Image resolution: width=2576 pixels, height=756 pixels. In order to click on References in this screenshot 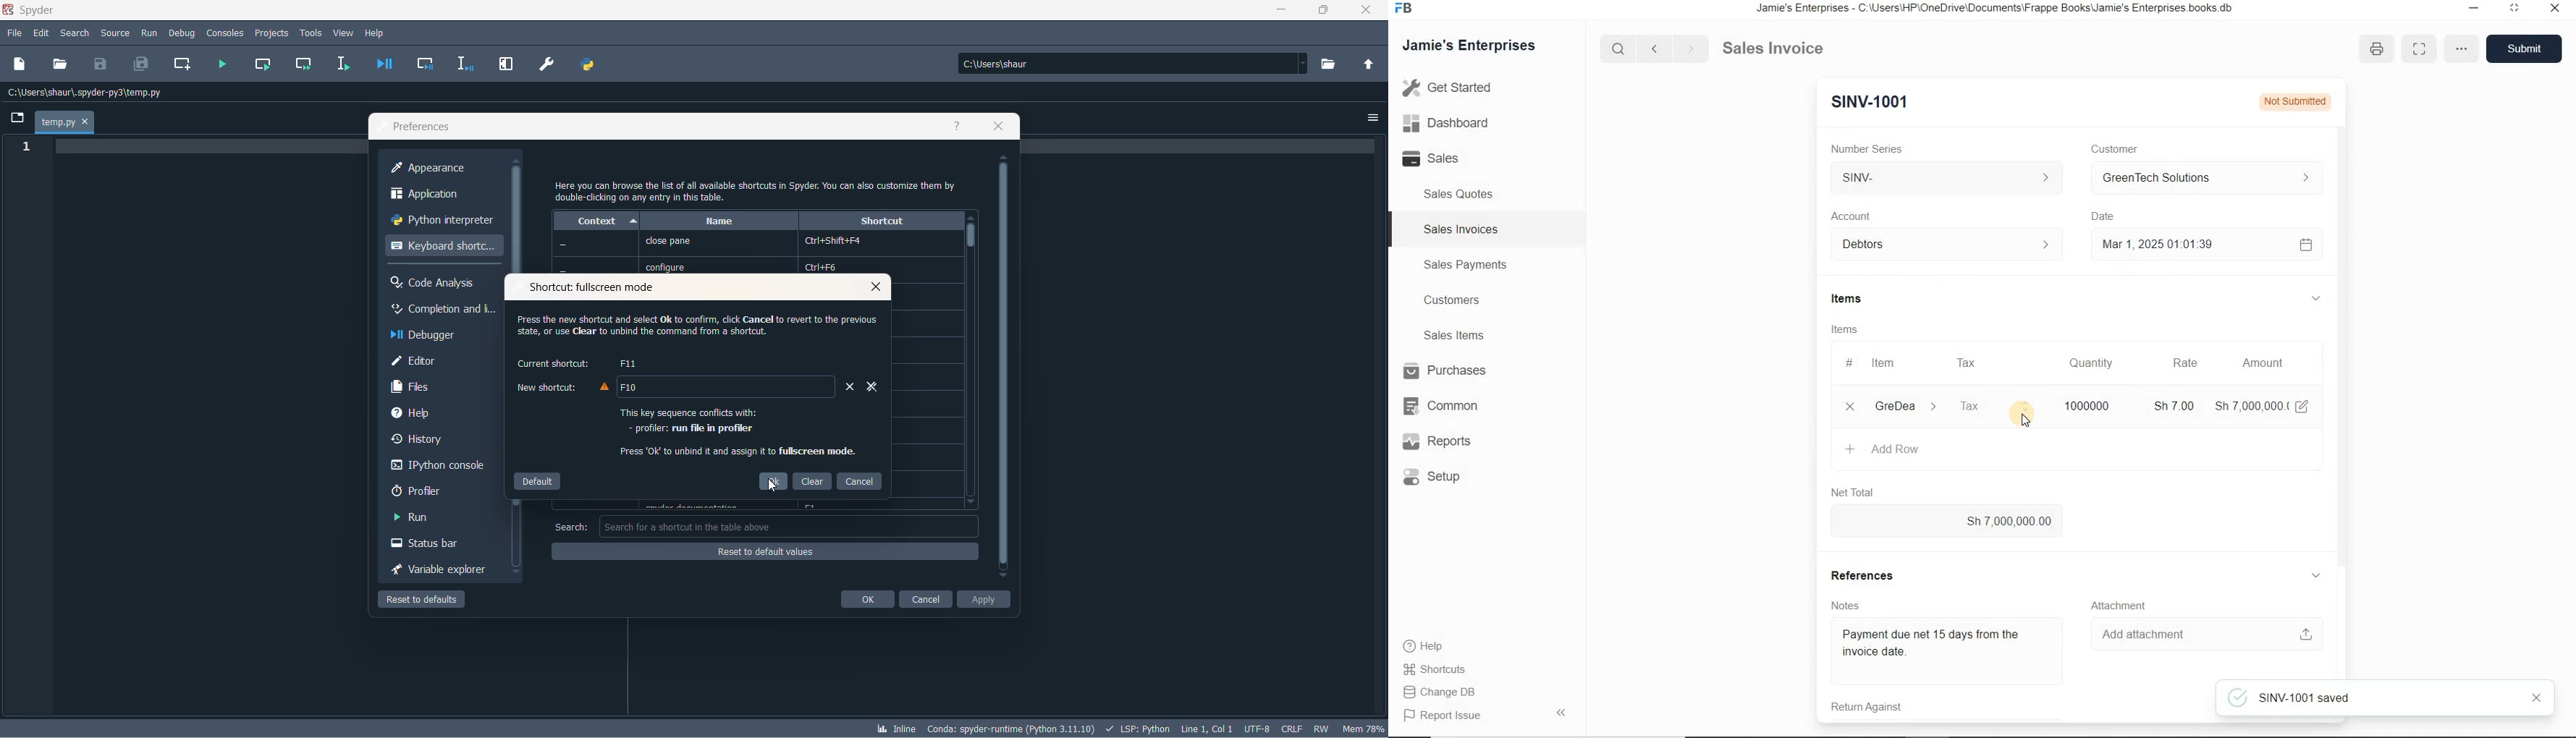, I will do `click(1866, 573)`.